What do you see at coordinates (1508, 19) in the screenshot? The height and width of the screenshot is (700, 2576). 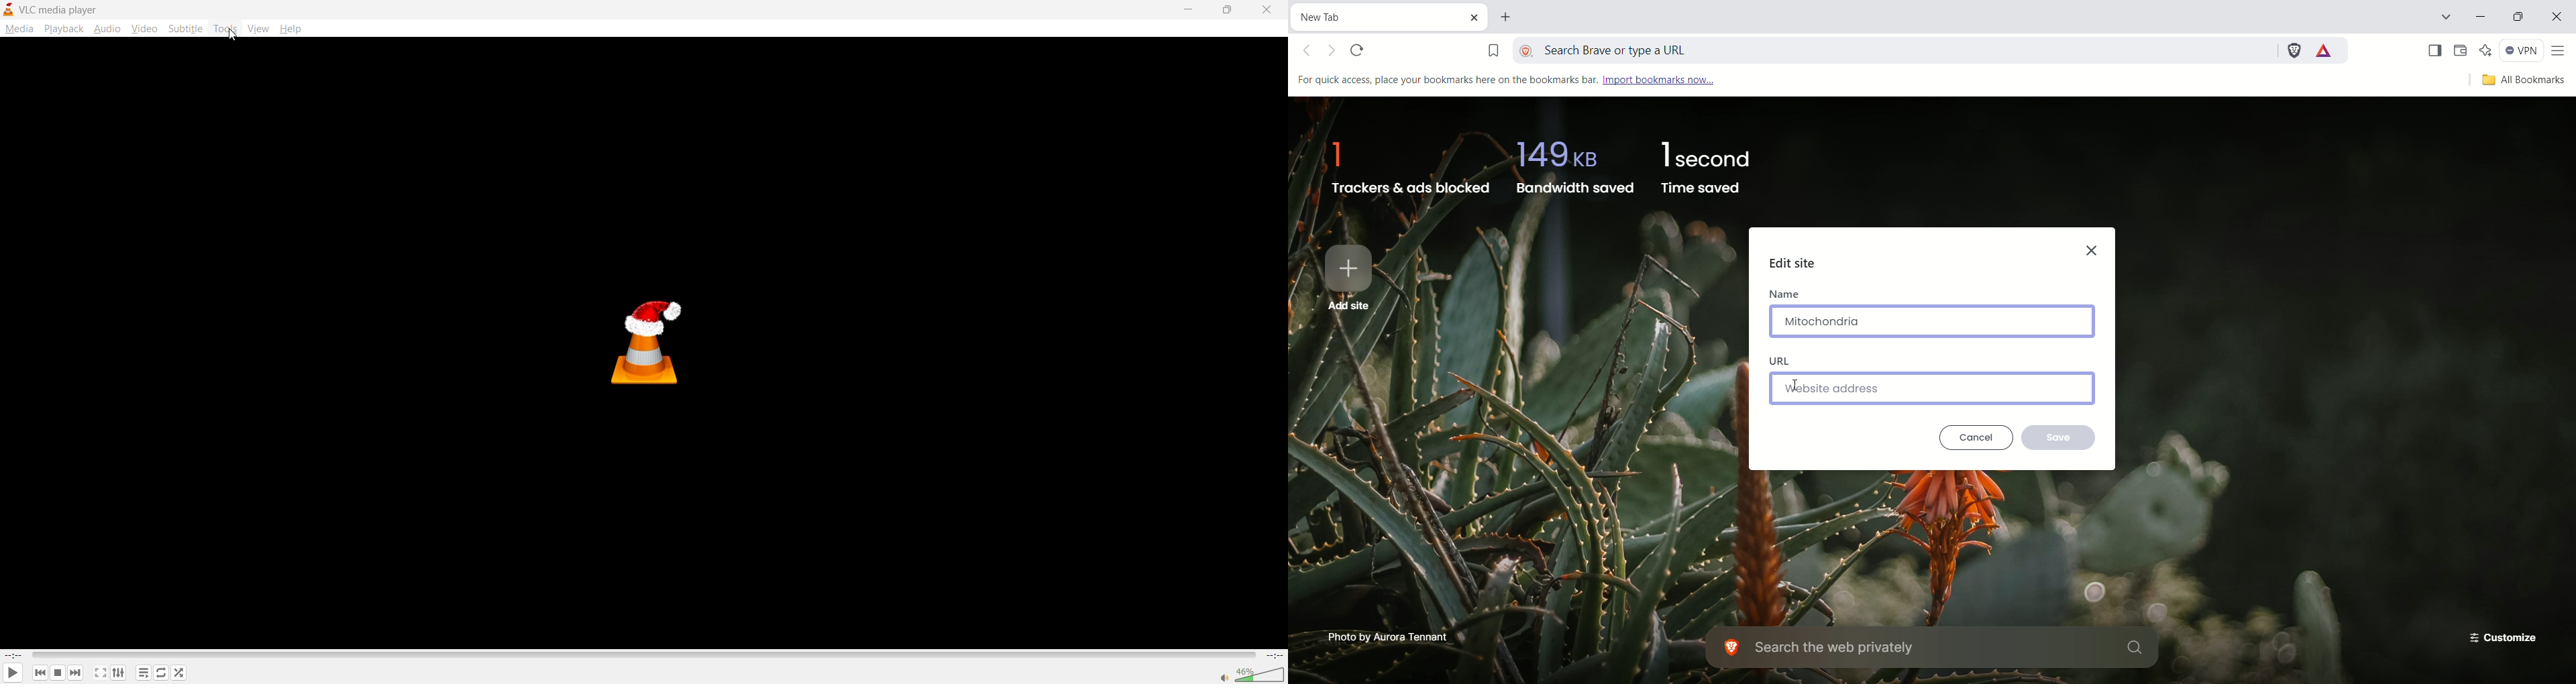 I see `new tab` at bounding box center [1508, 19].